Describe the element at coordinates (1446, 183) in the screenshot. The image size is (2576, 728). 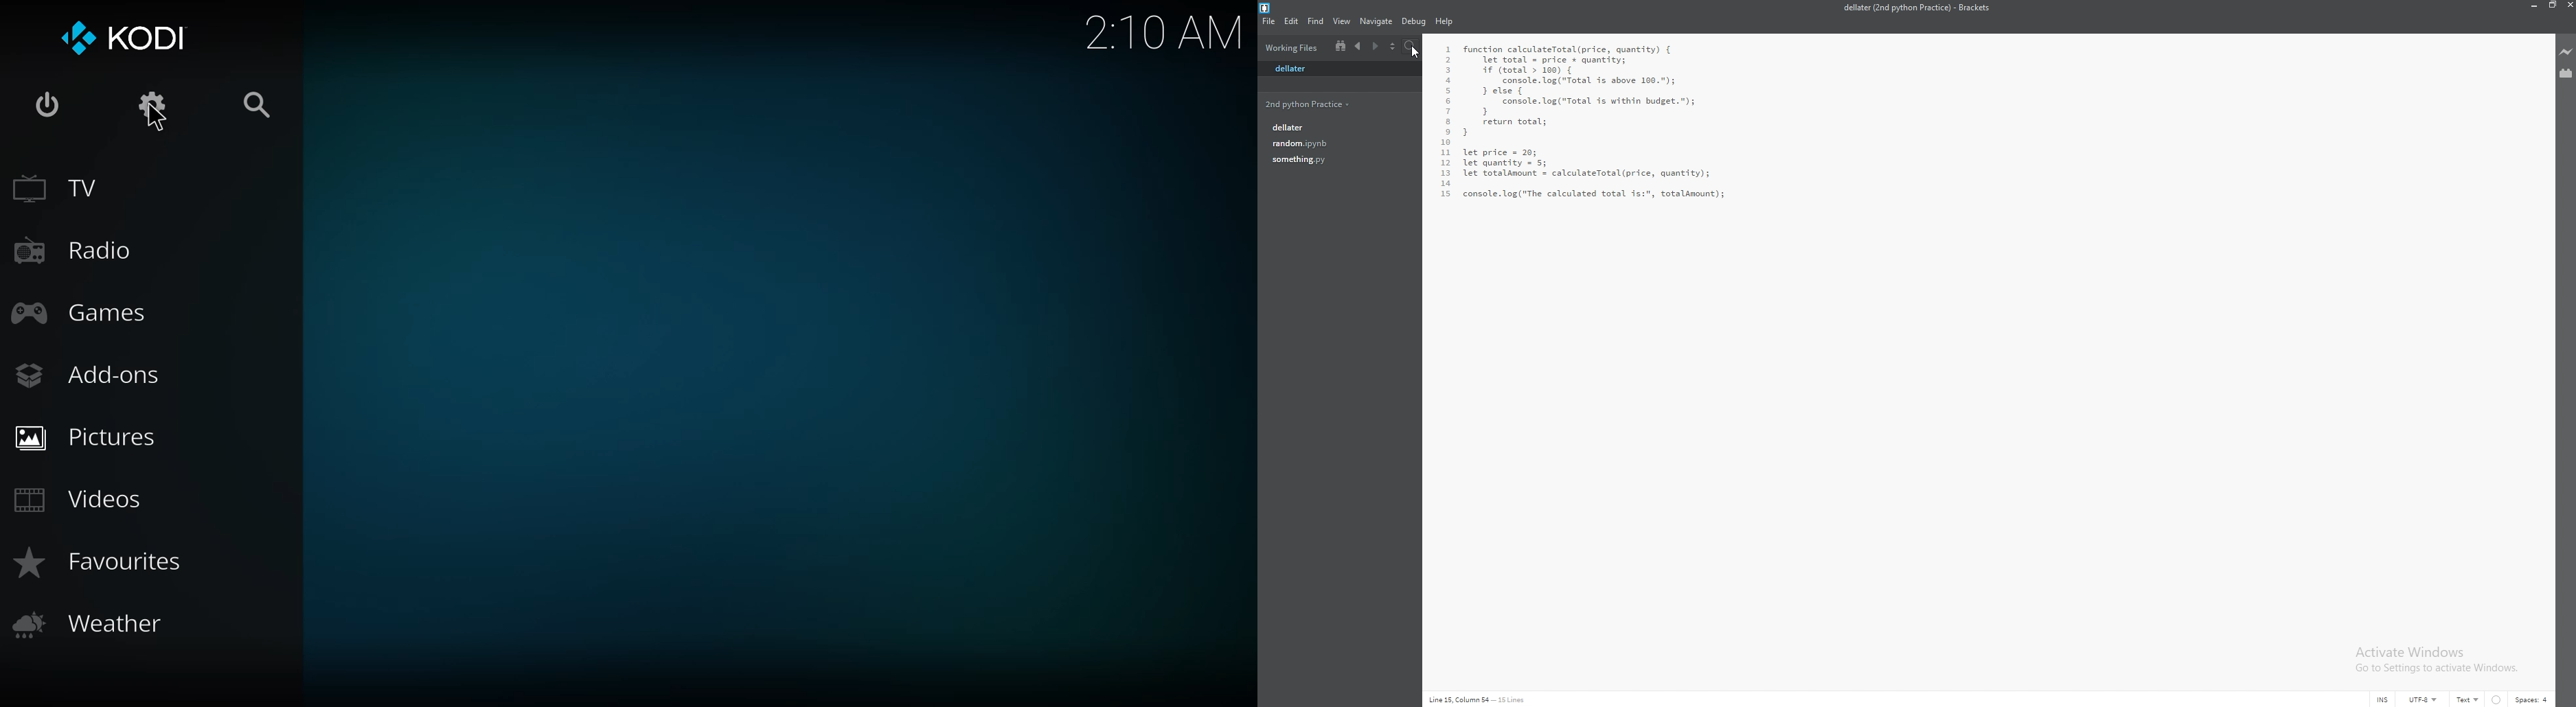
I see `14` at that location.